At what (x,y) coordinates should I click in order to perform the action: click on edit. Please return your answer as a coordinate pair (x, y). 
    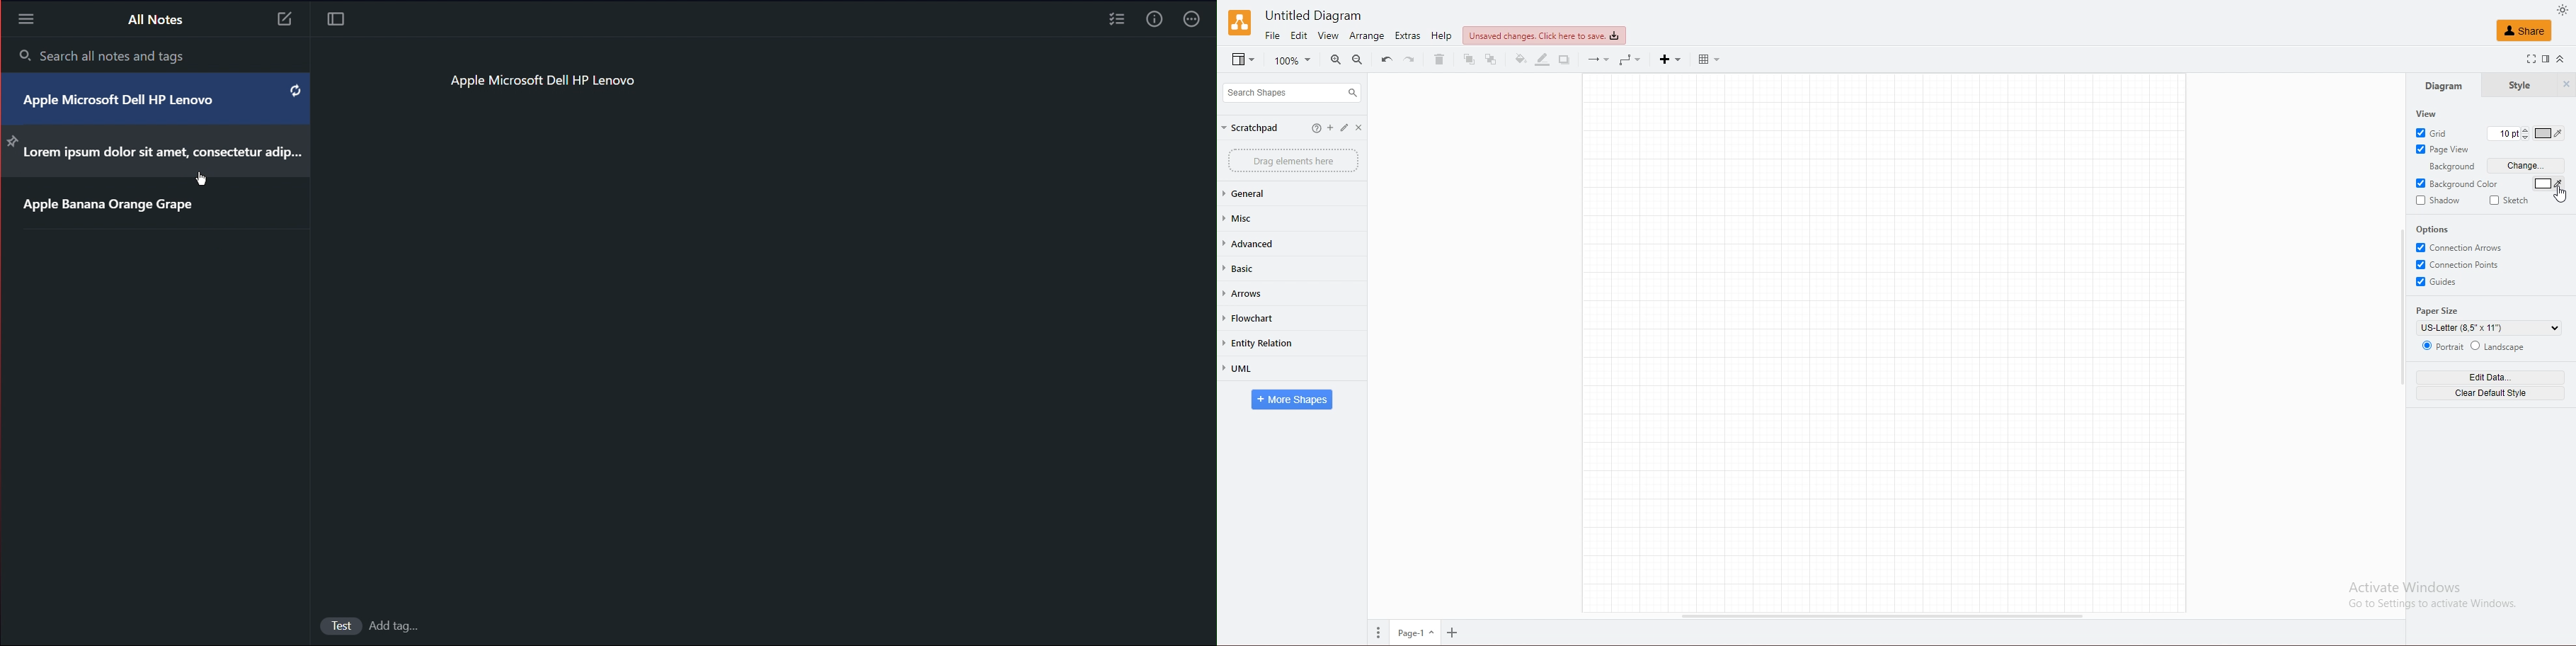
    Looking at the image, I should click on (1330, 129).